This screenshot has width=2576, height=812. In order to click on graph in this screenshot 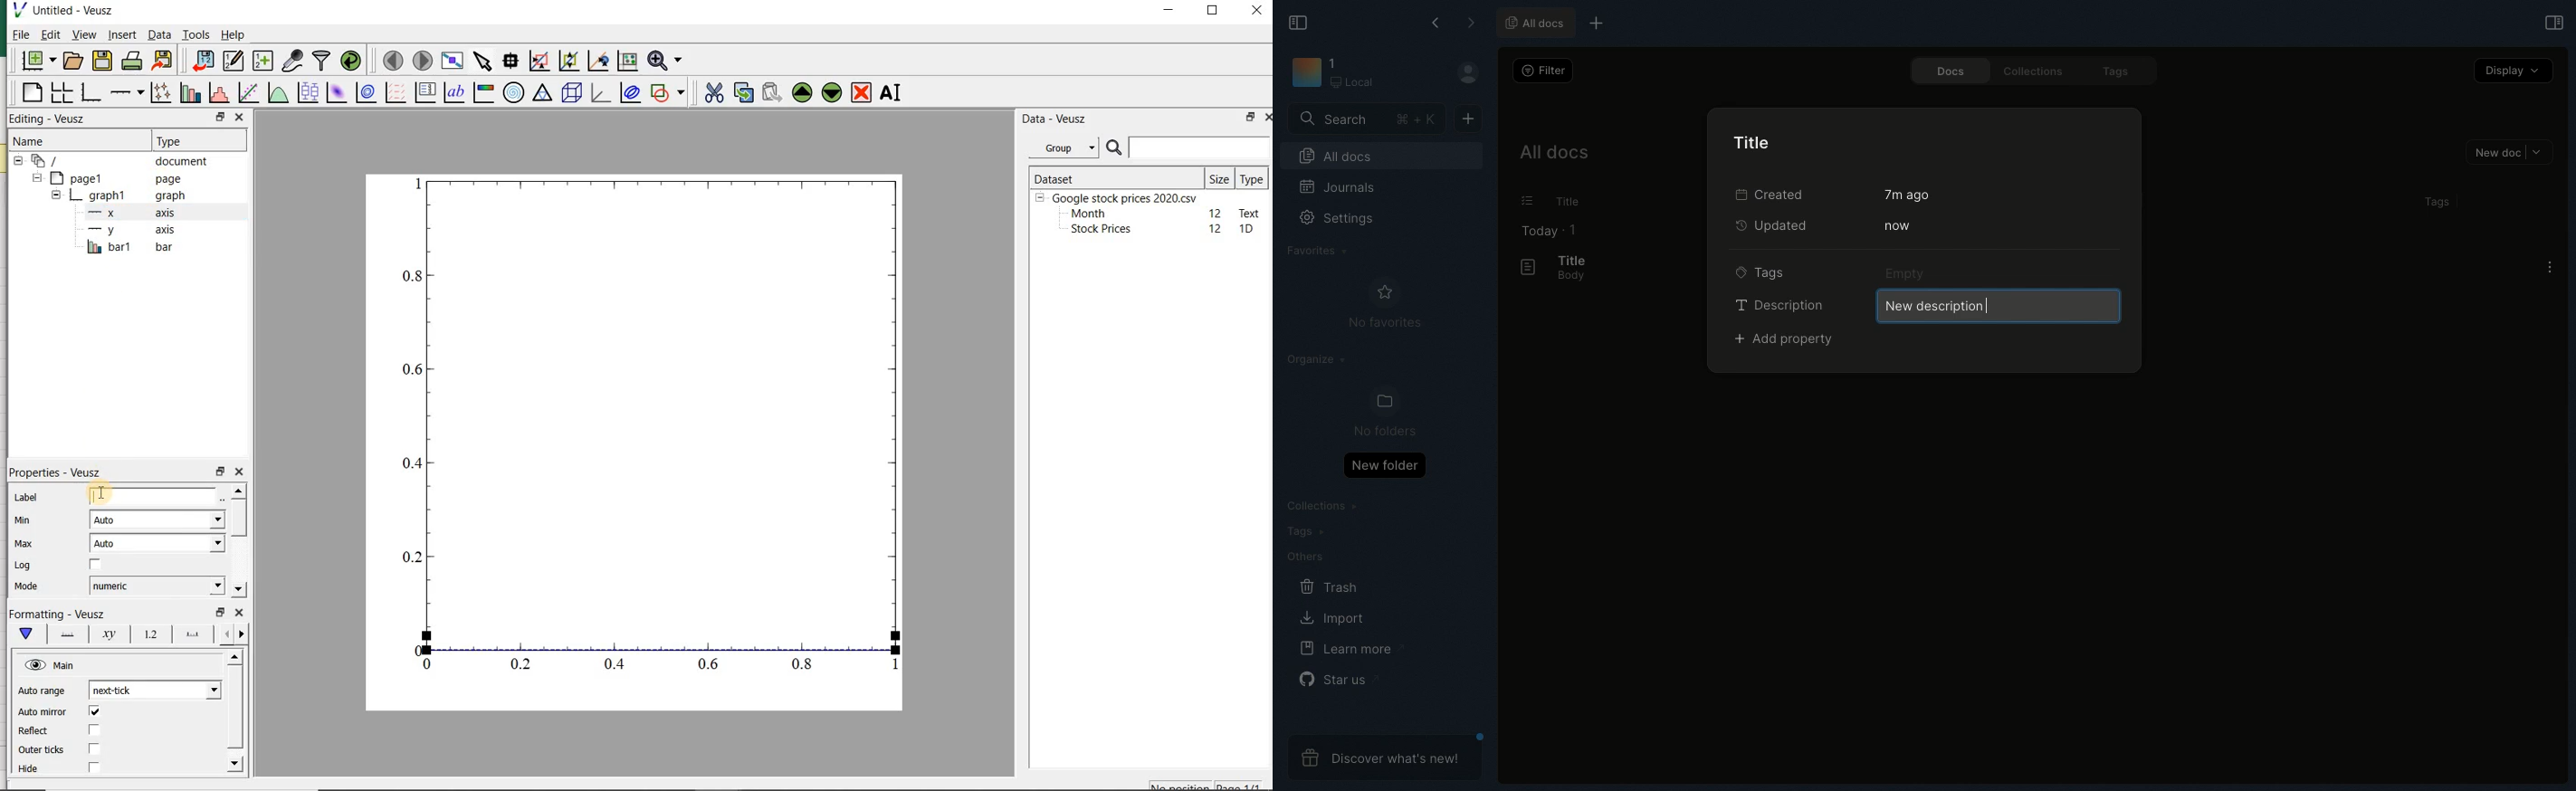, I will do `click(649, 426)`.